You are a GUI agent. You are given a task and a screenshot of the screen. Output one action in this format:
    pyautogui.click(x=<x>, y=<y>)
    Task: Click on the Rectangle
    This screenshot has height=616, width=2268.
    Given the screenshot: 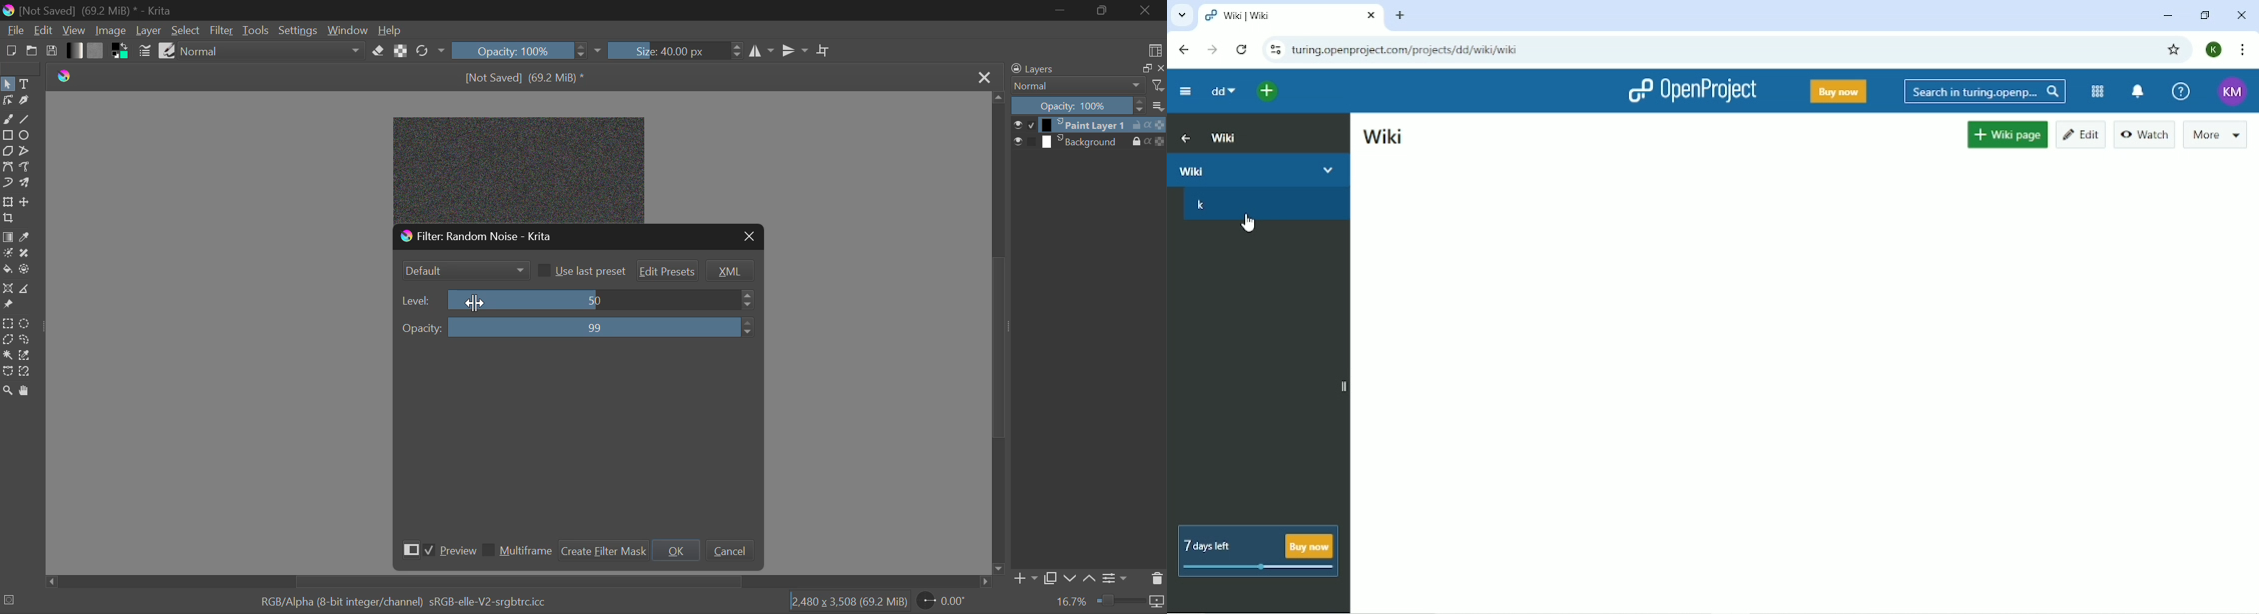 What is the action you would take?
    pyautogui.click(x=7, y=134)
    